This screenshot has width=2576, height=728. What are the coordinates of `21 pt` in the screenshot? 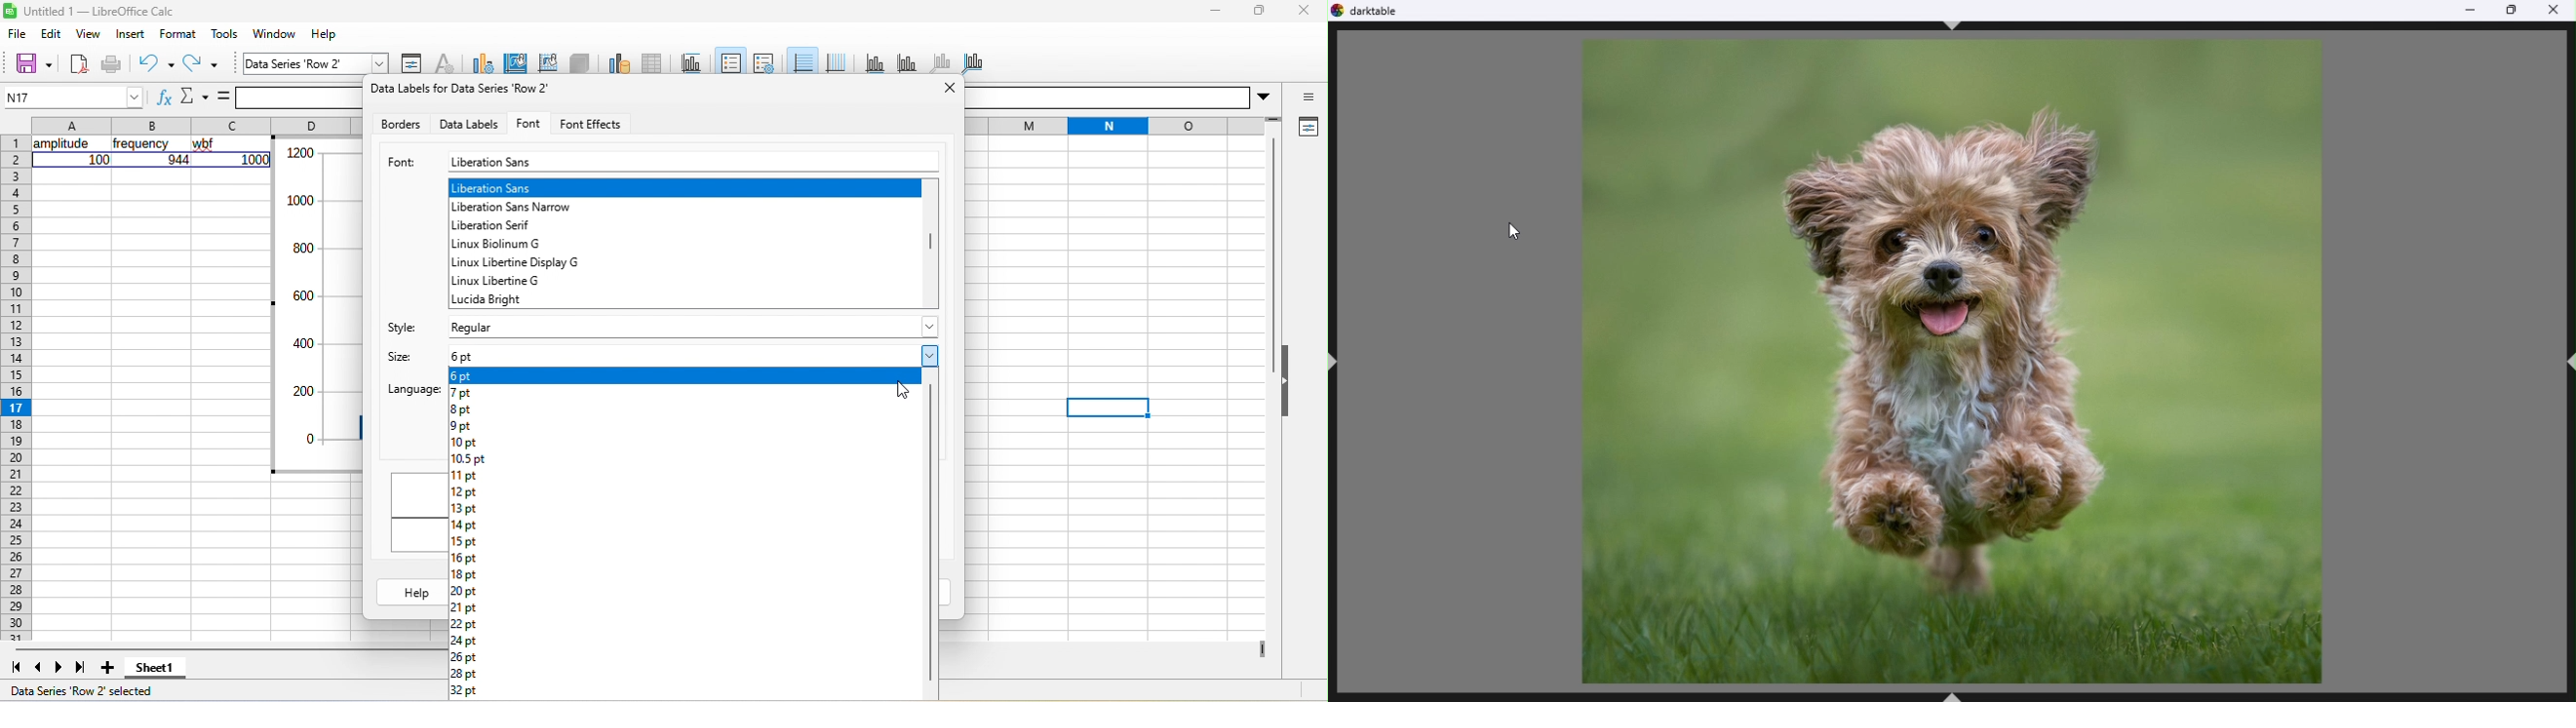 It's located at (465, 609).